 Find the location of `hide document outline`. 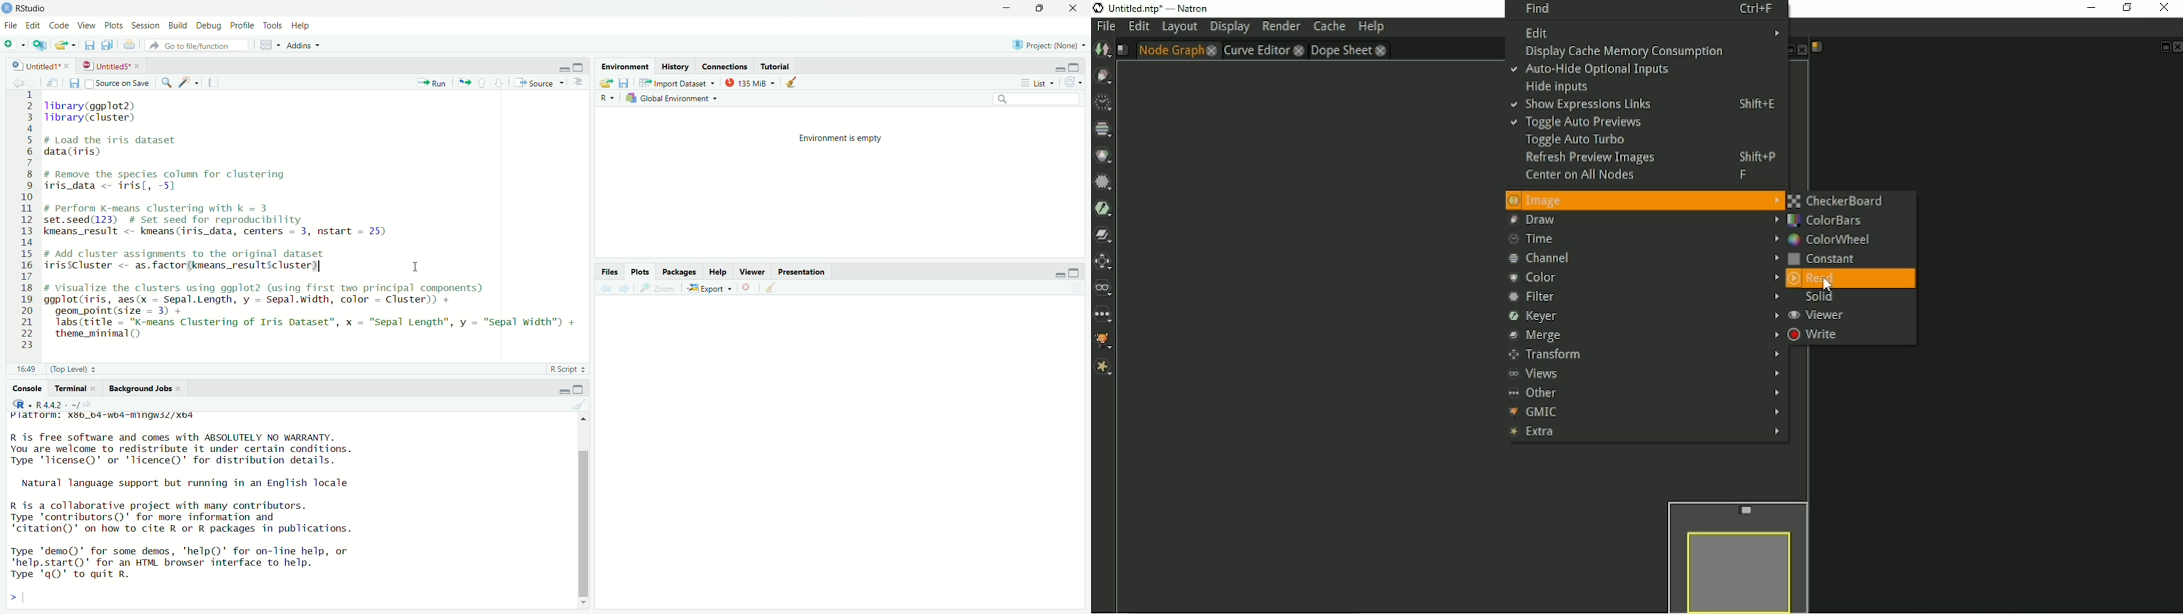

hide document outline is located at coordinates (579, 82).